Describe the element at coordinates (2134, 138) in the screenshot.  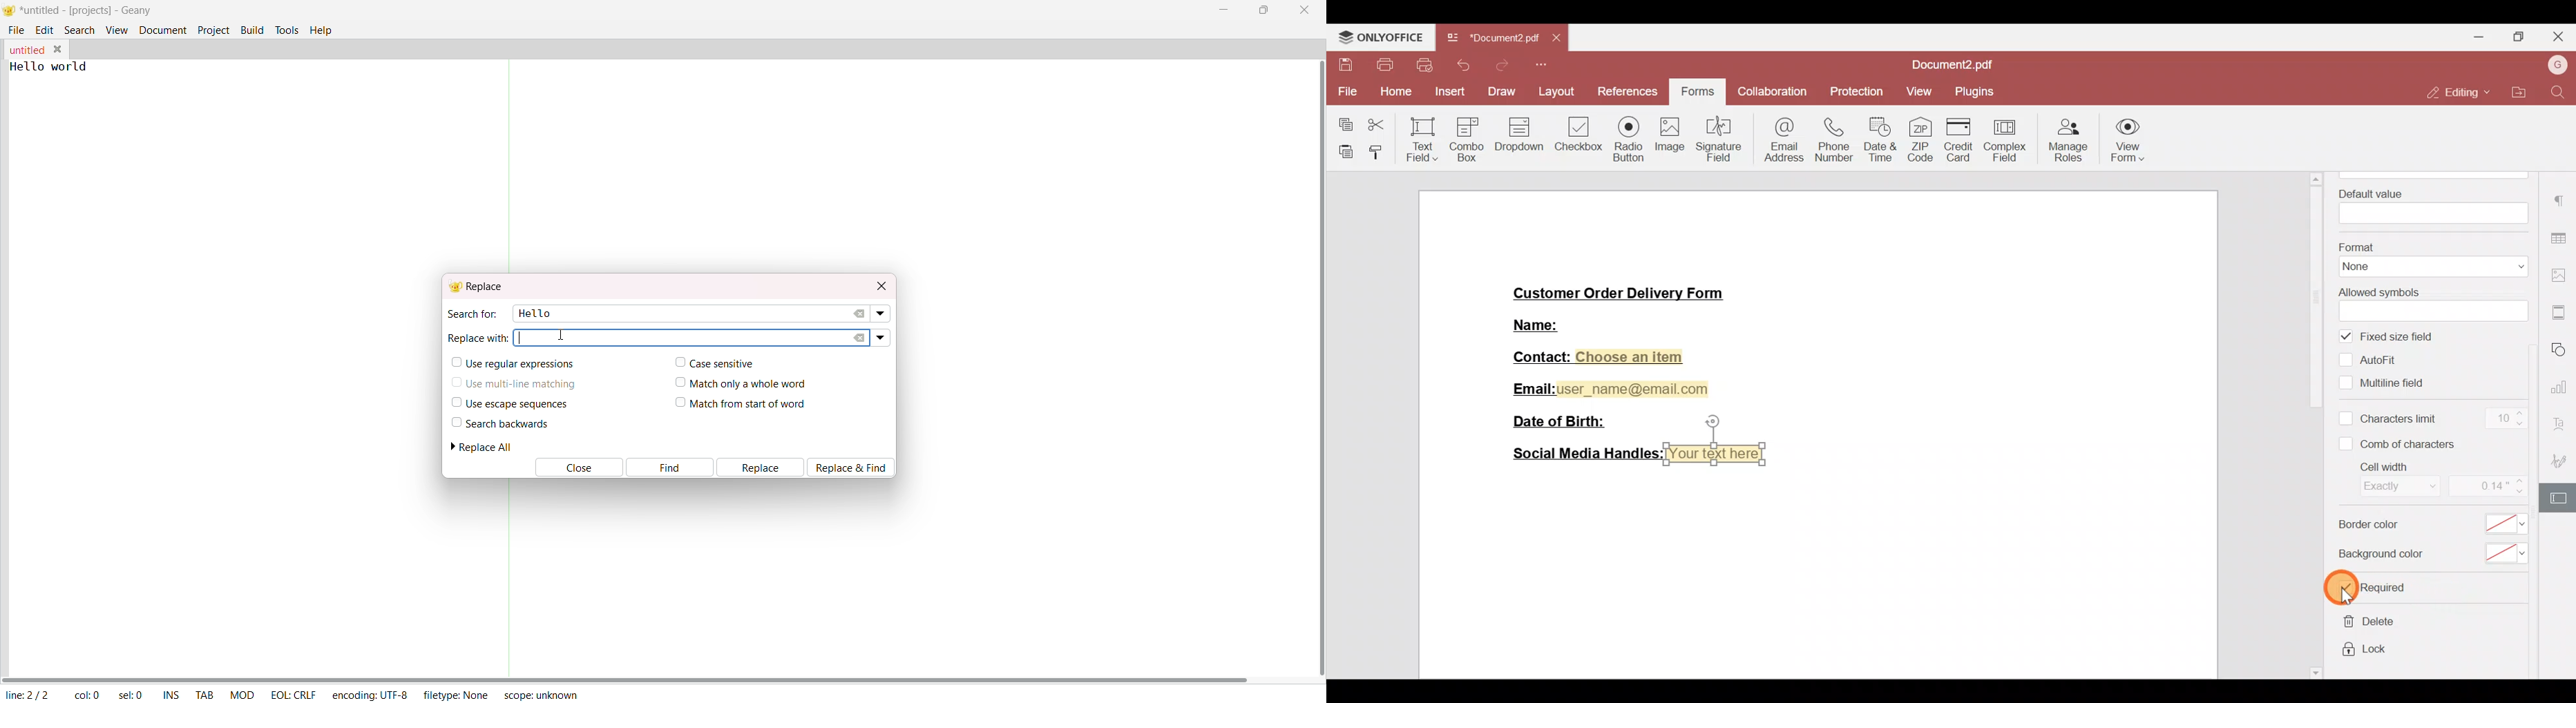
I see `View form` at that location.